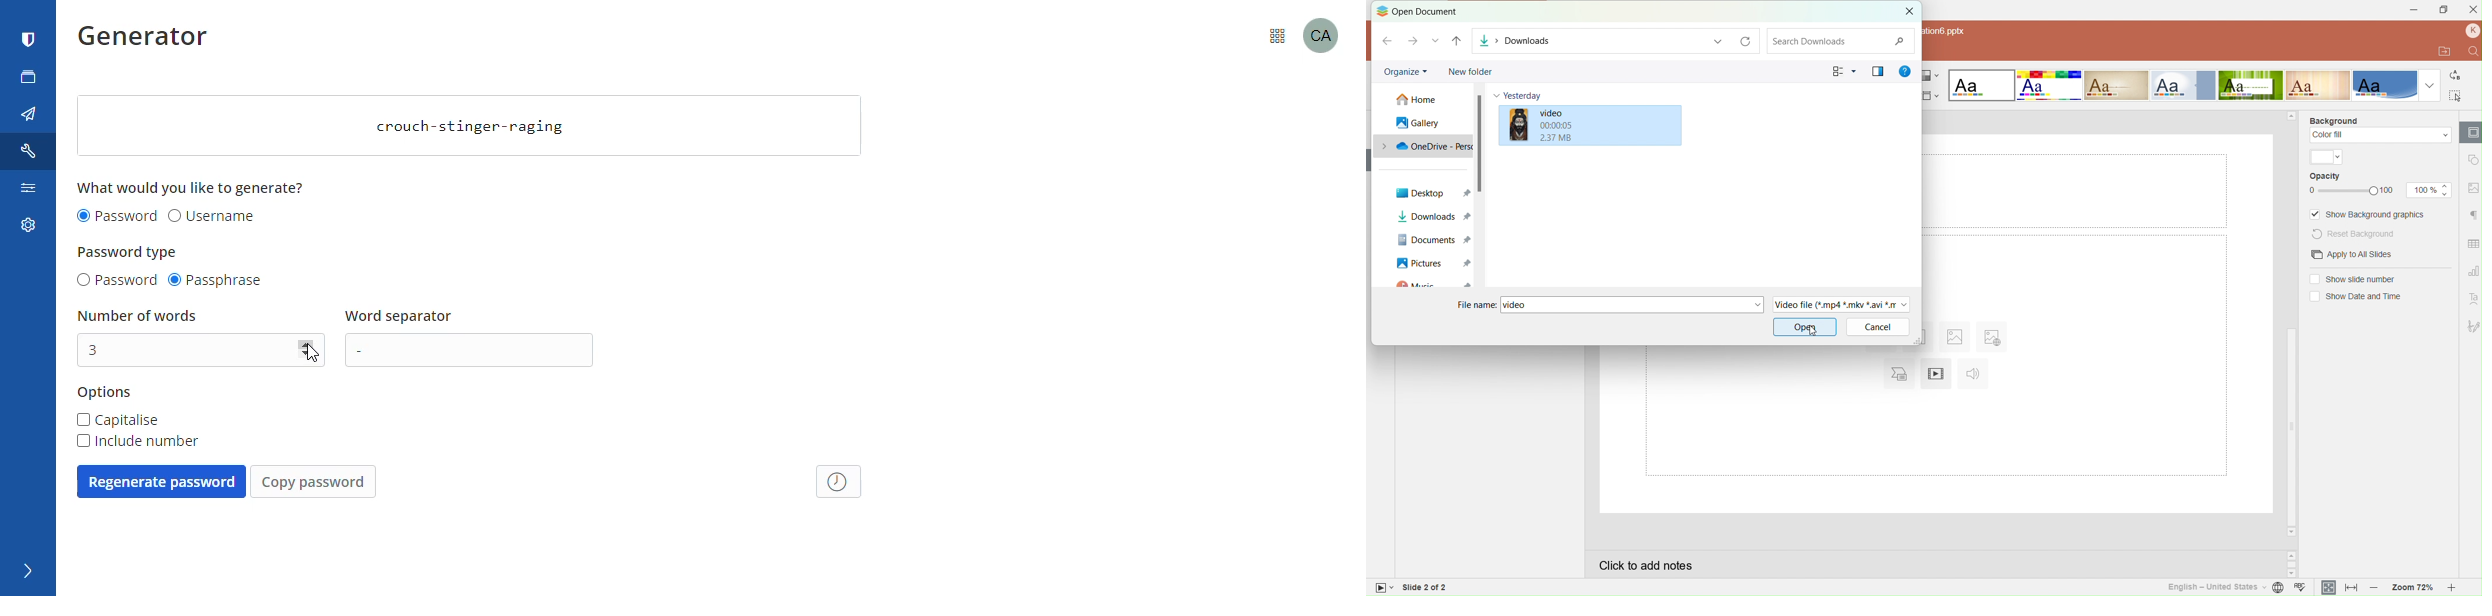  I want to click on Insert image from file, so click(1957, 337).